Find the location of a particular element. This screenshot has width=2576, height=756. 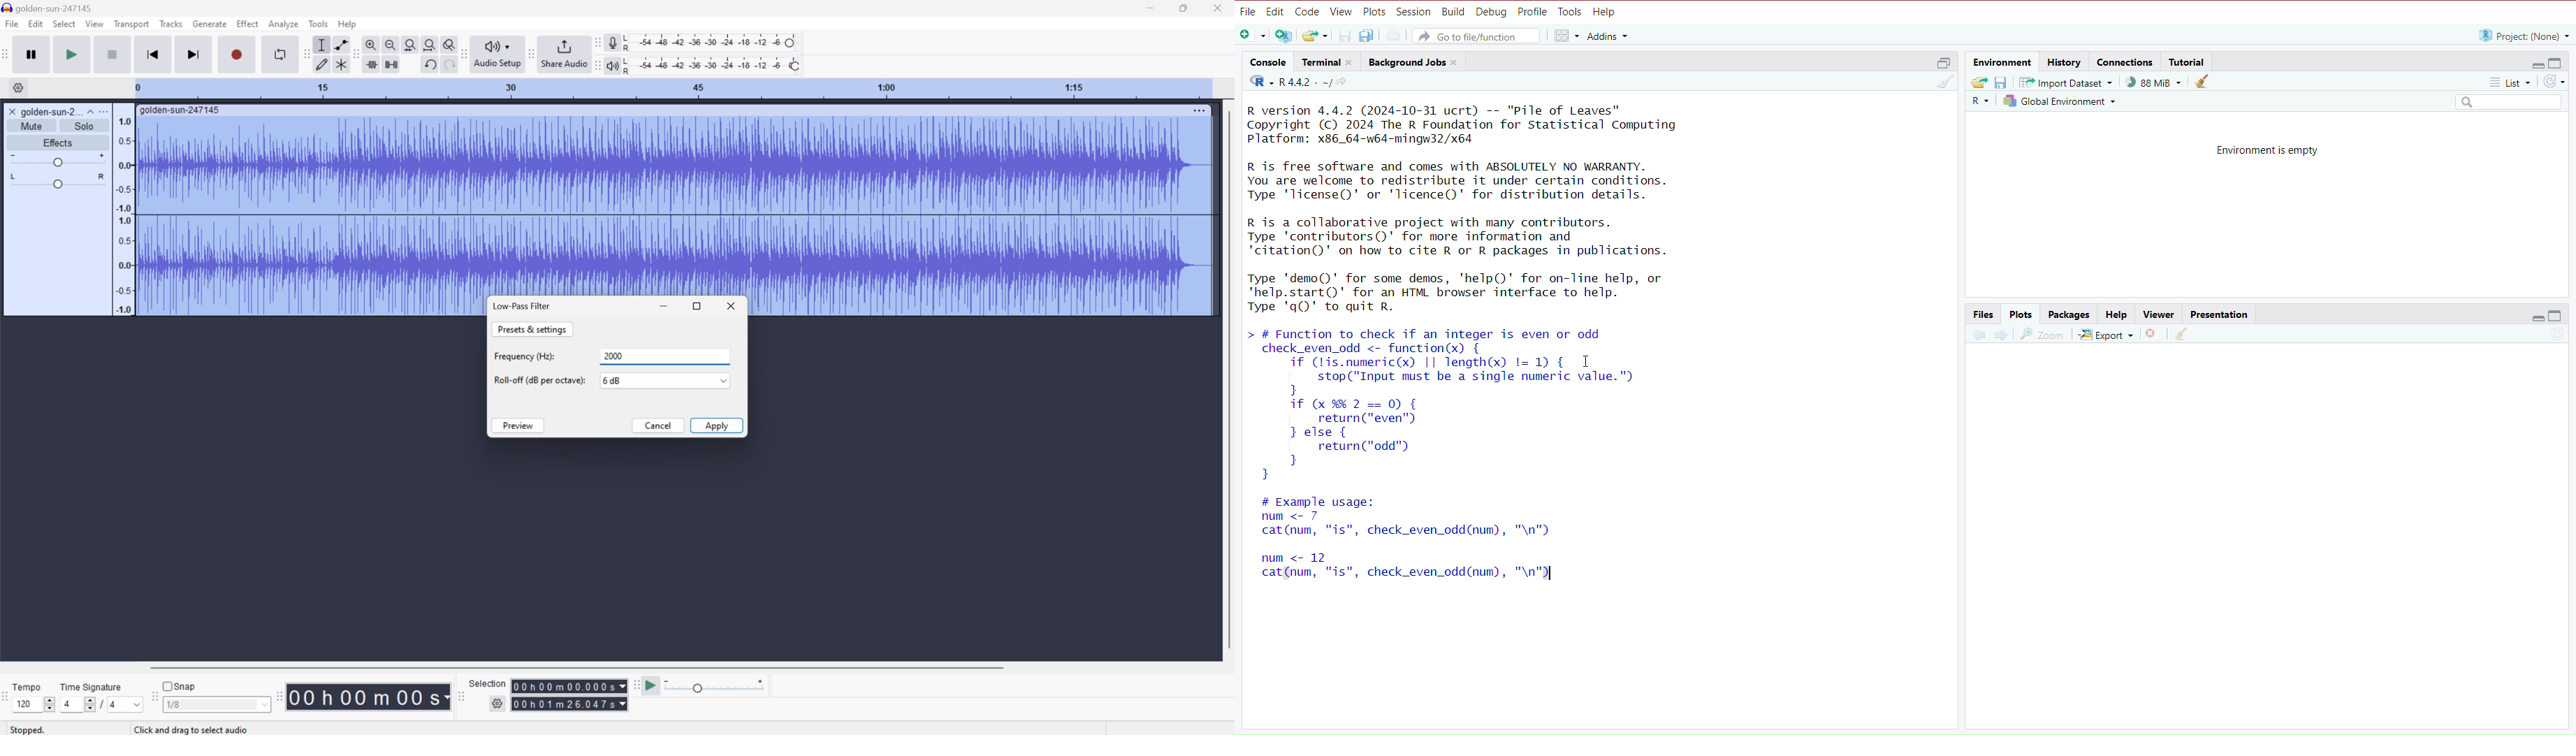

list is located at coordinates (2503, 82).